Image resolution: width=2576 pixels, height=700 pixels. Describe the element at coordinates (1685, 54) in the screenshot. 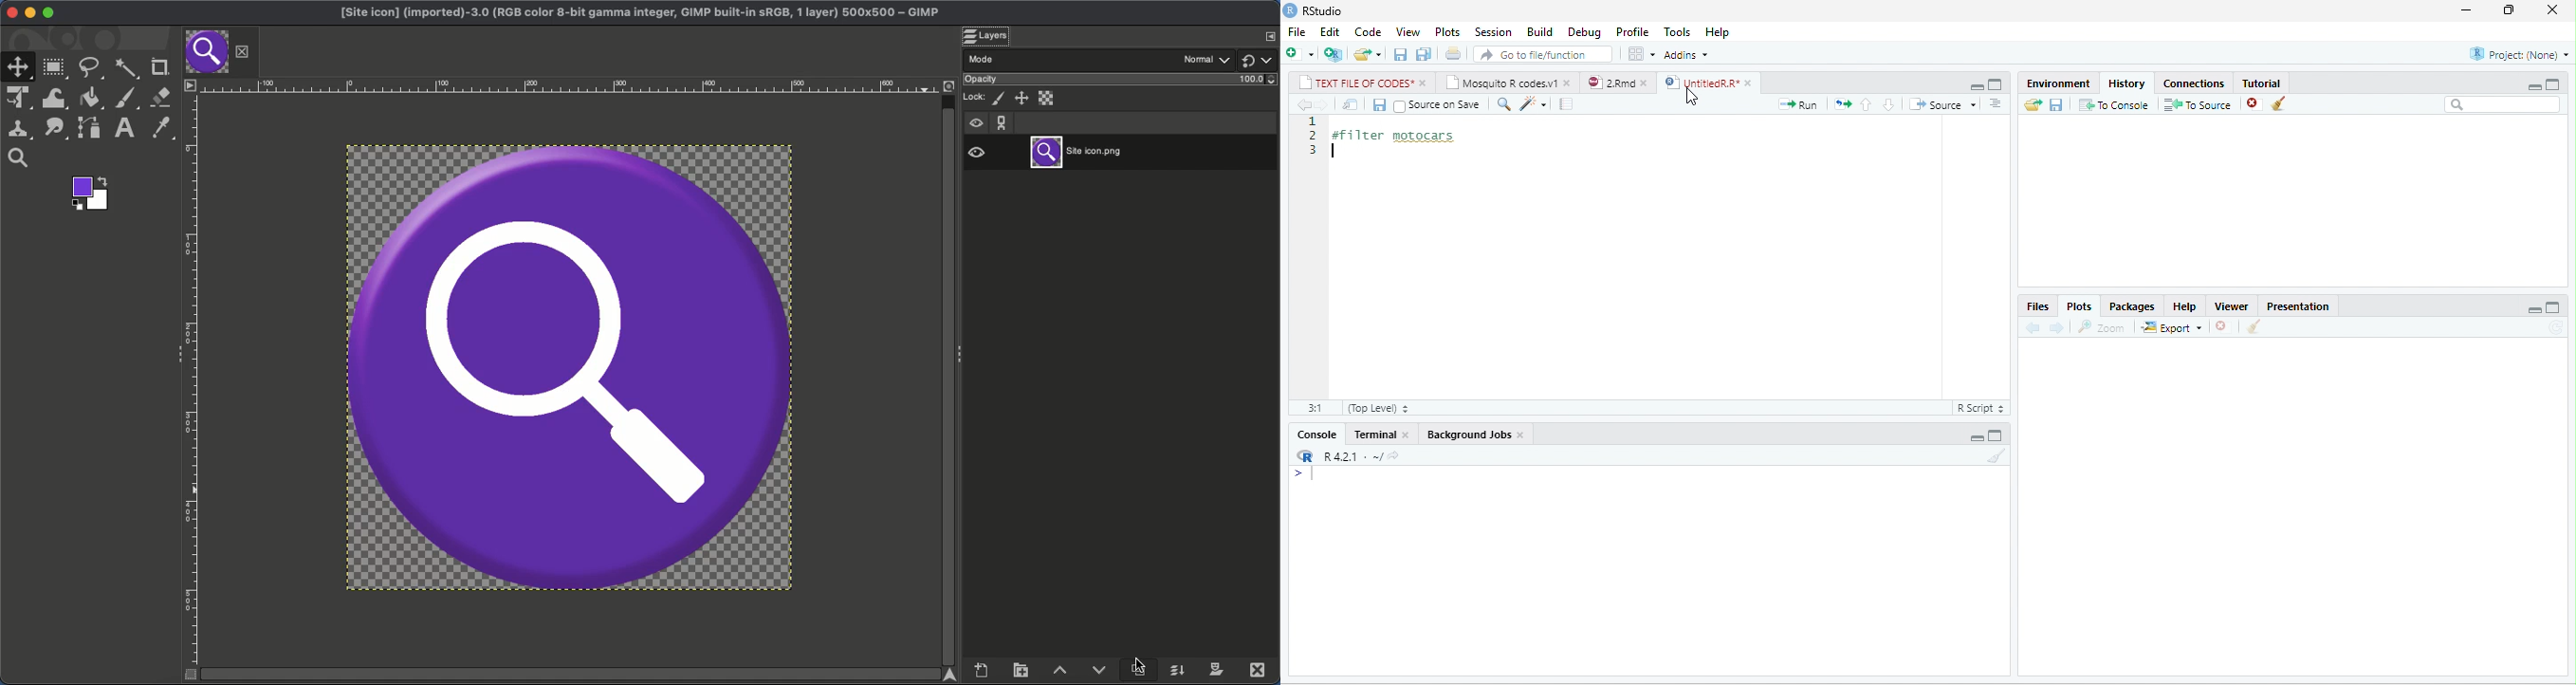

I see `Addins` at that location.